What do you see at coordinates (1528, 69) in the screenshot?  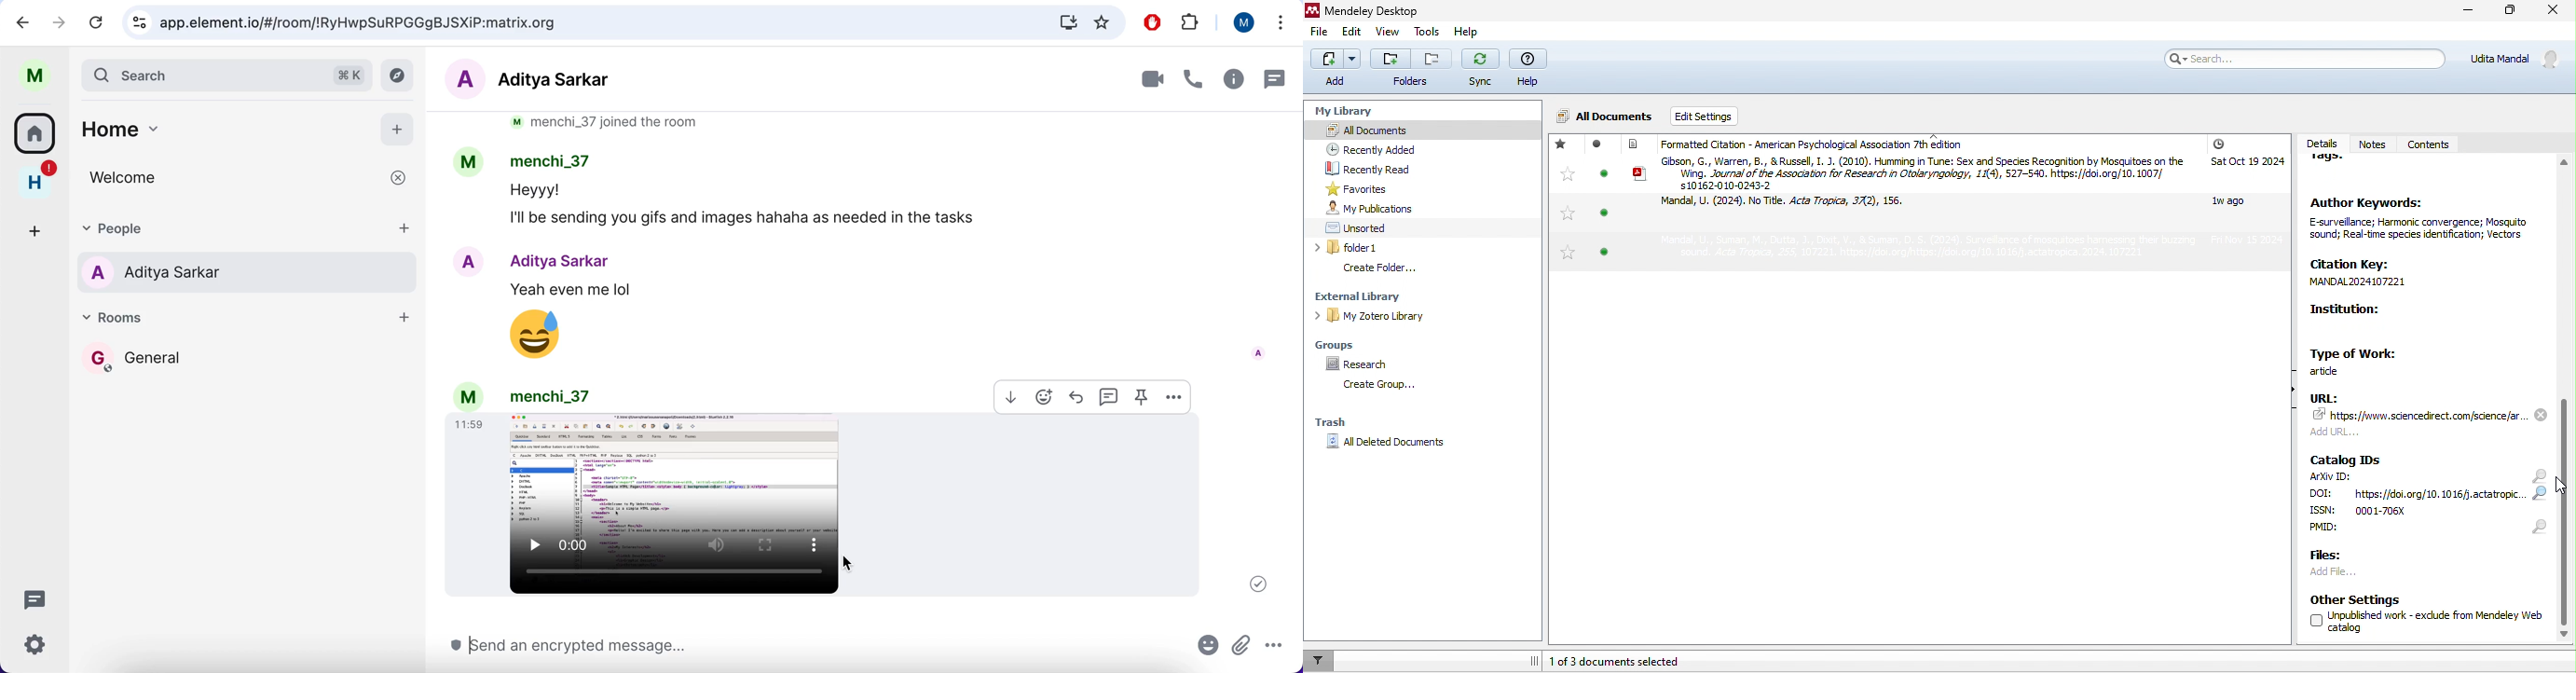 I see `help` at bounding box center [1528, 69].